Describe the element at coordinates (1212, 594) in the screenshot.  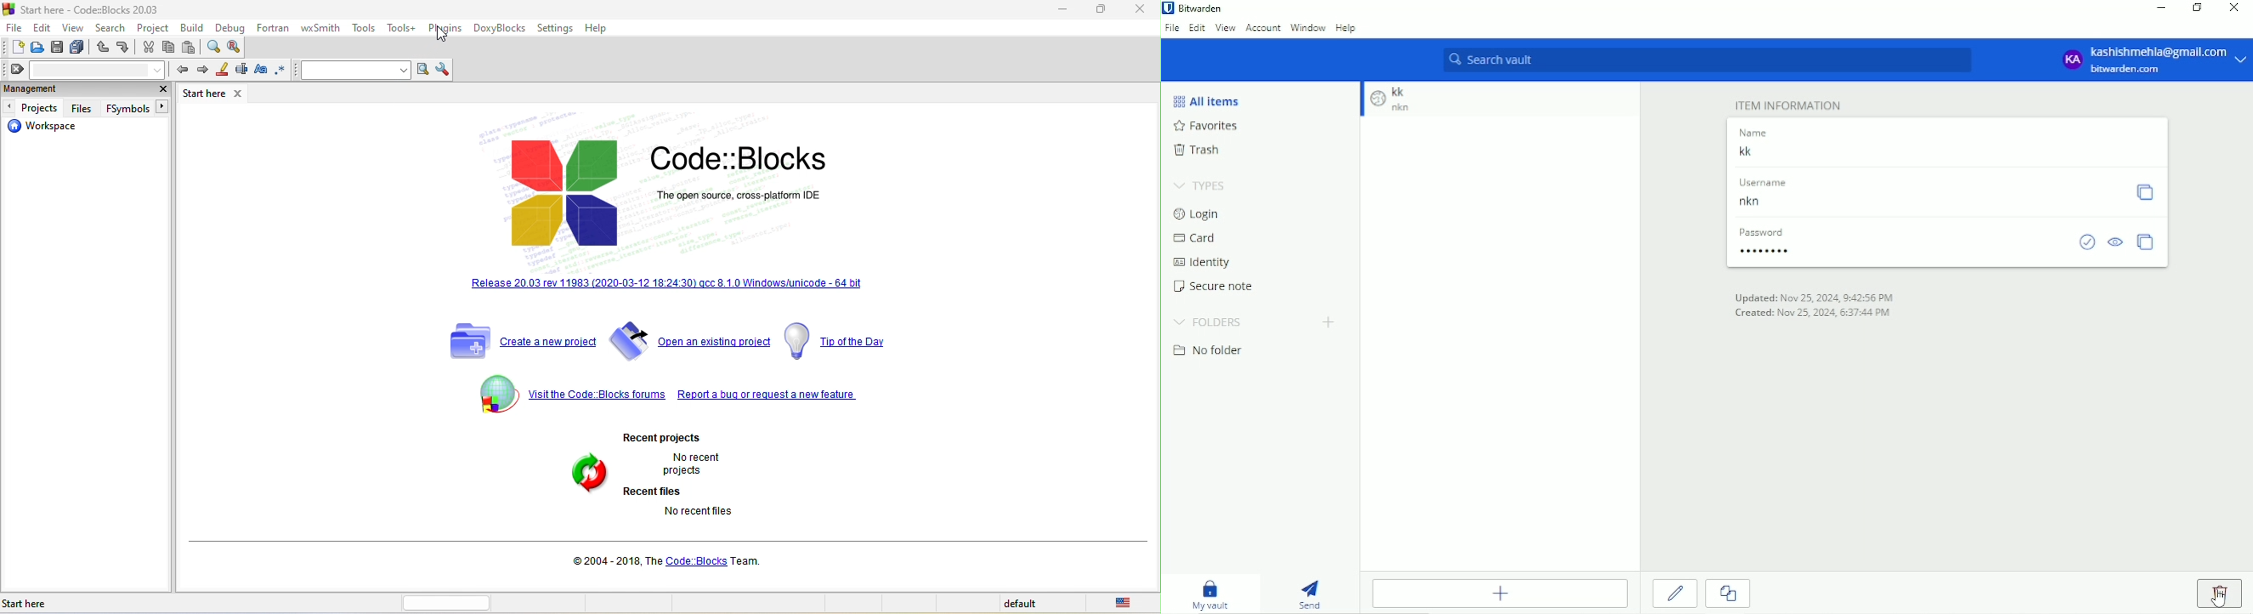
I see `My vault` at that location.